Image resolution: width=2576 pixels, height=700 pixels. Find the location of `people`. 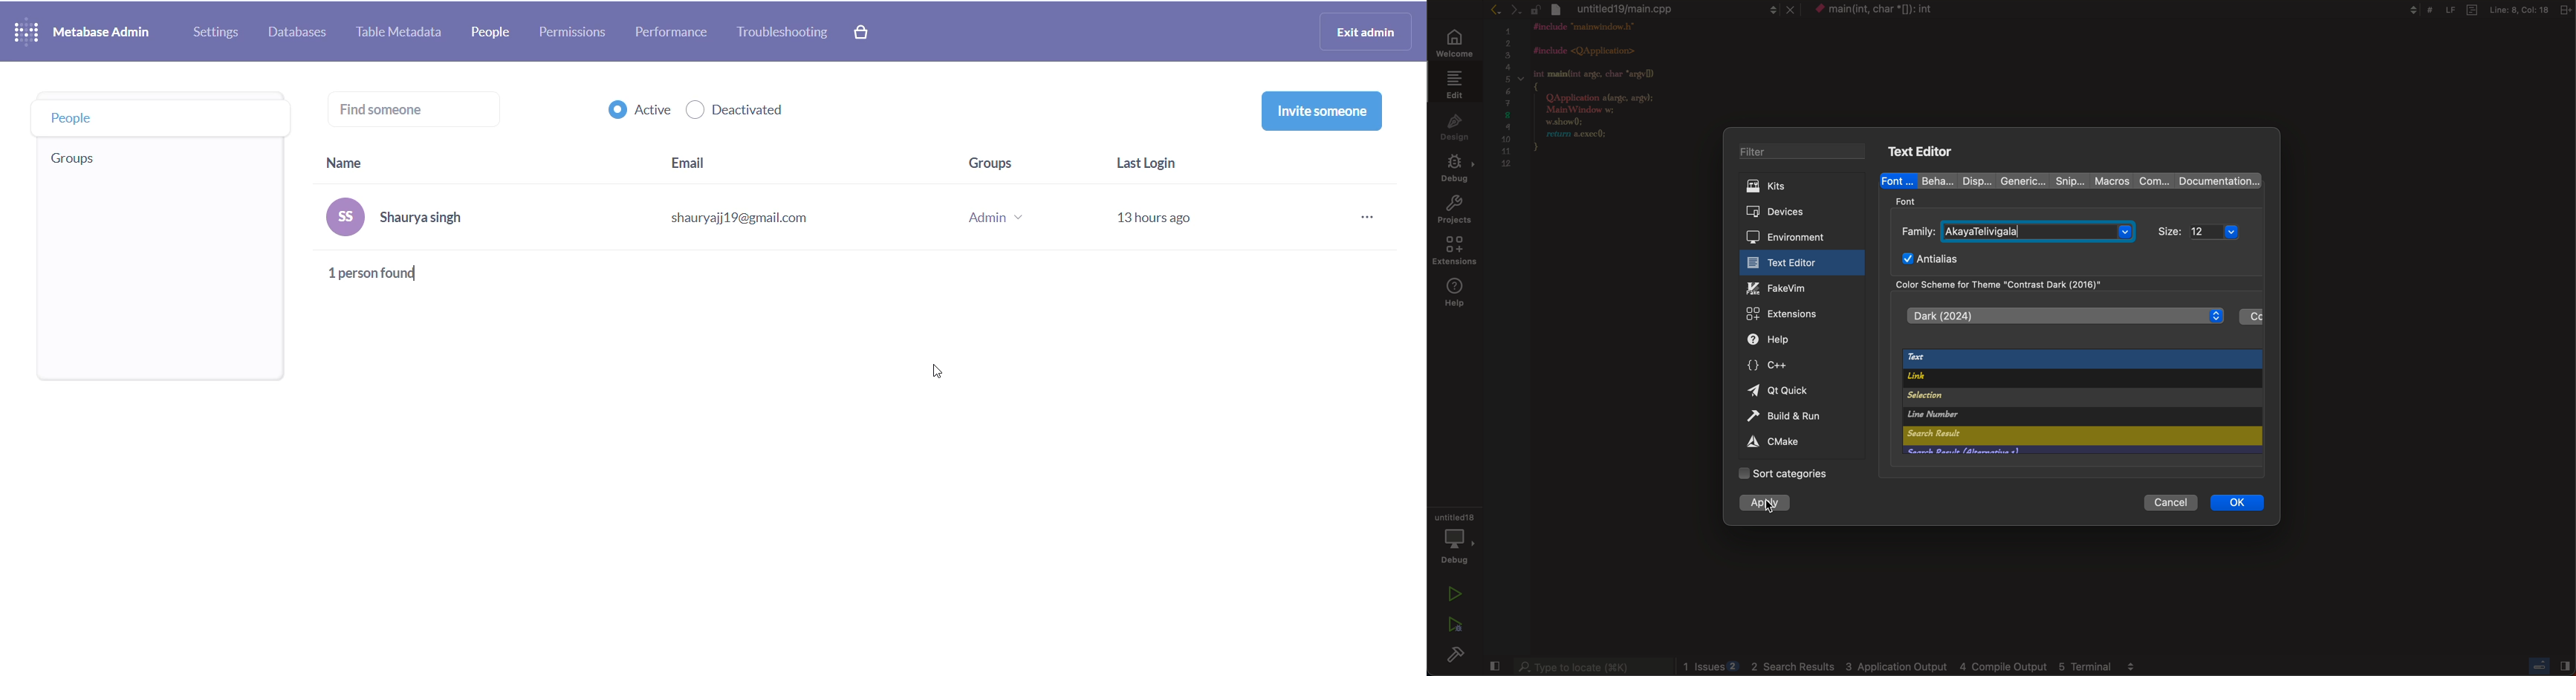

people is located at coordinates (494, 29).